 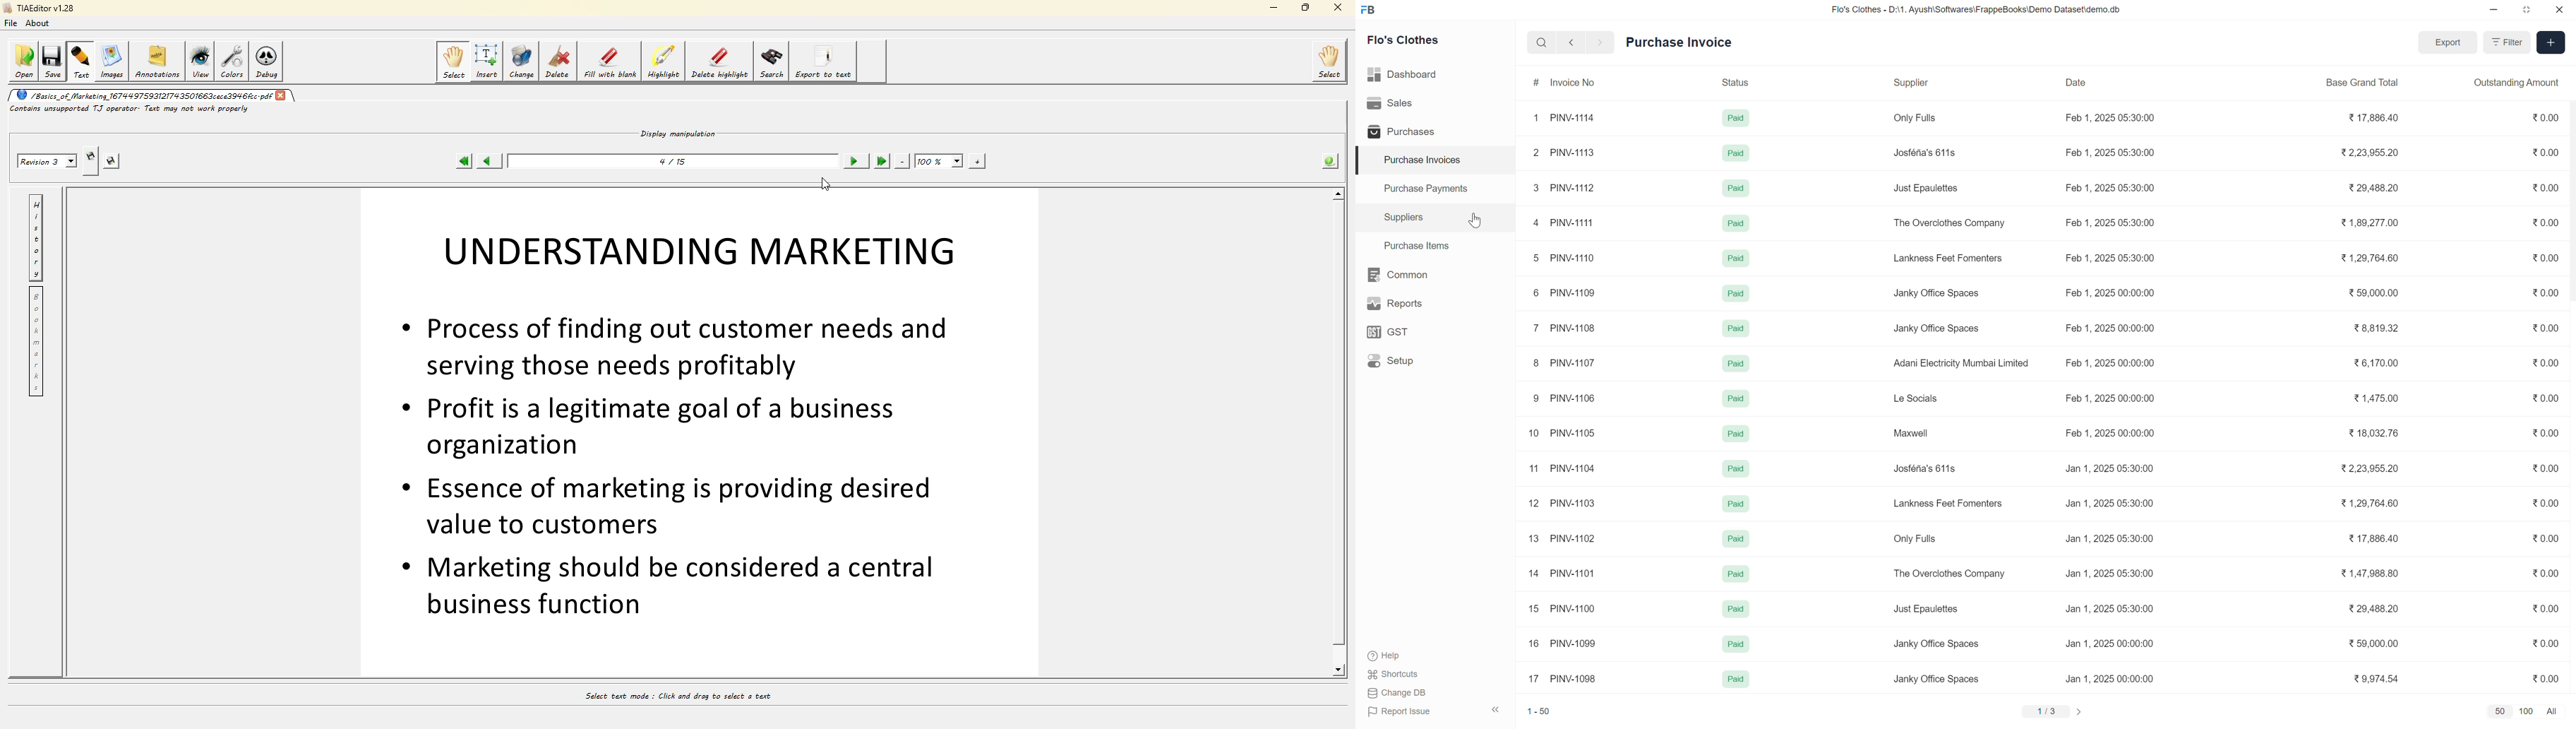 I want to click on PINV-1110, so click(x=1573, y=258).